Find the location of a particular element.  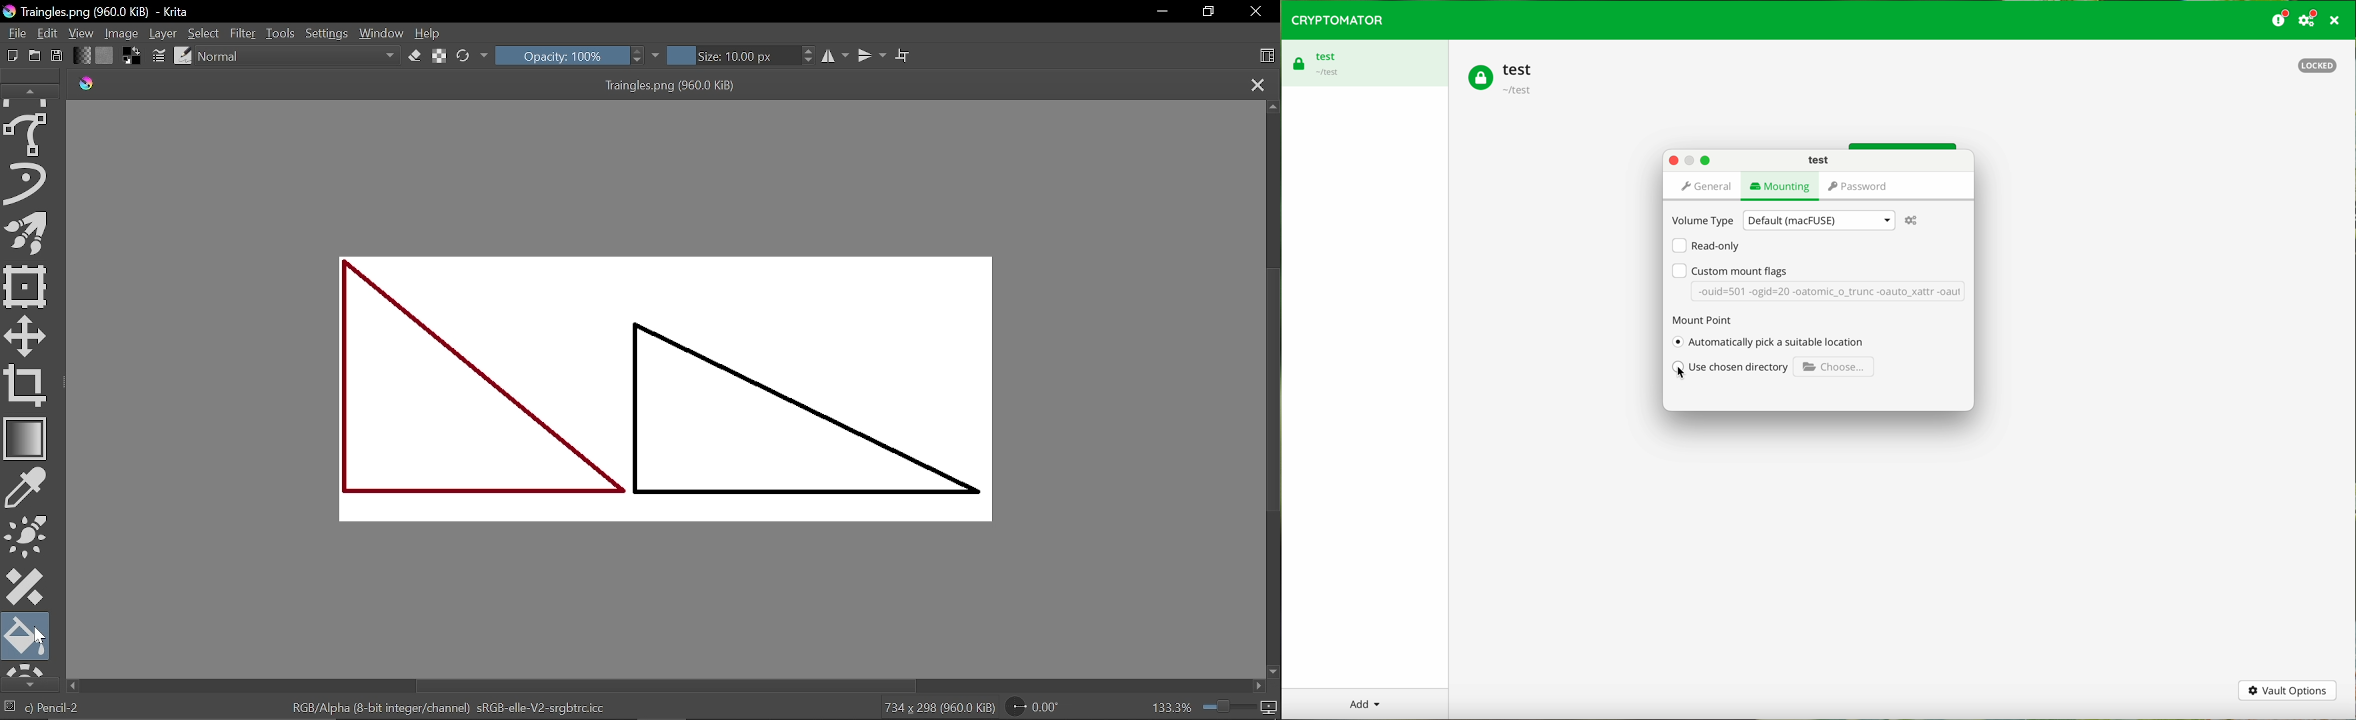

Restore down is located at coordinates (1206, 11).